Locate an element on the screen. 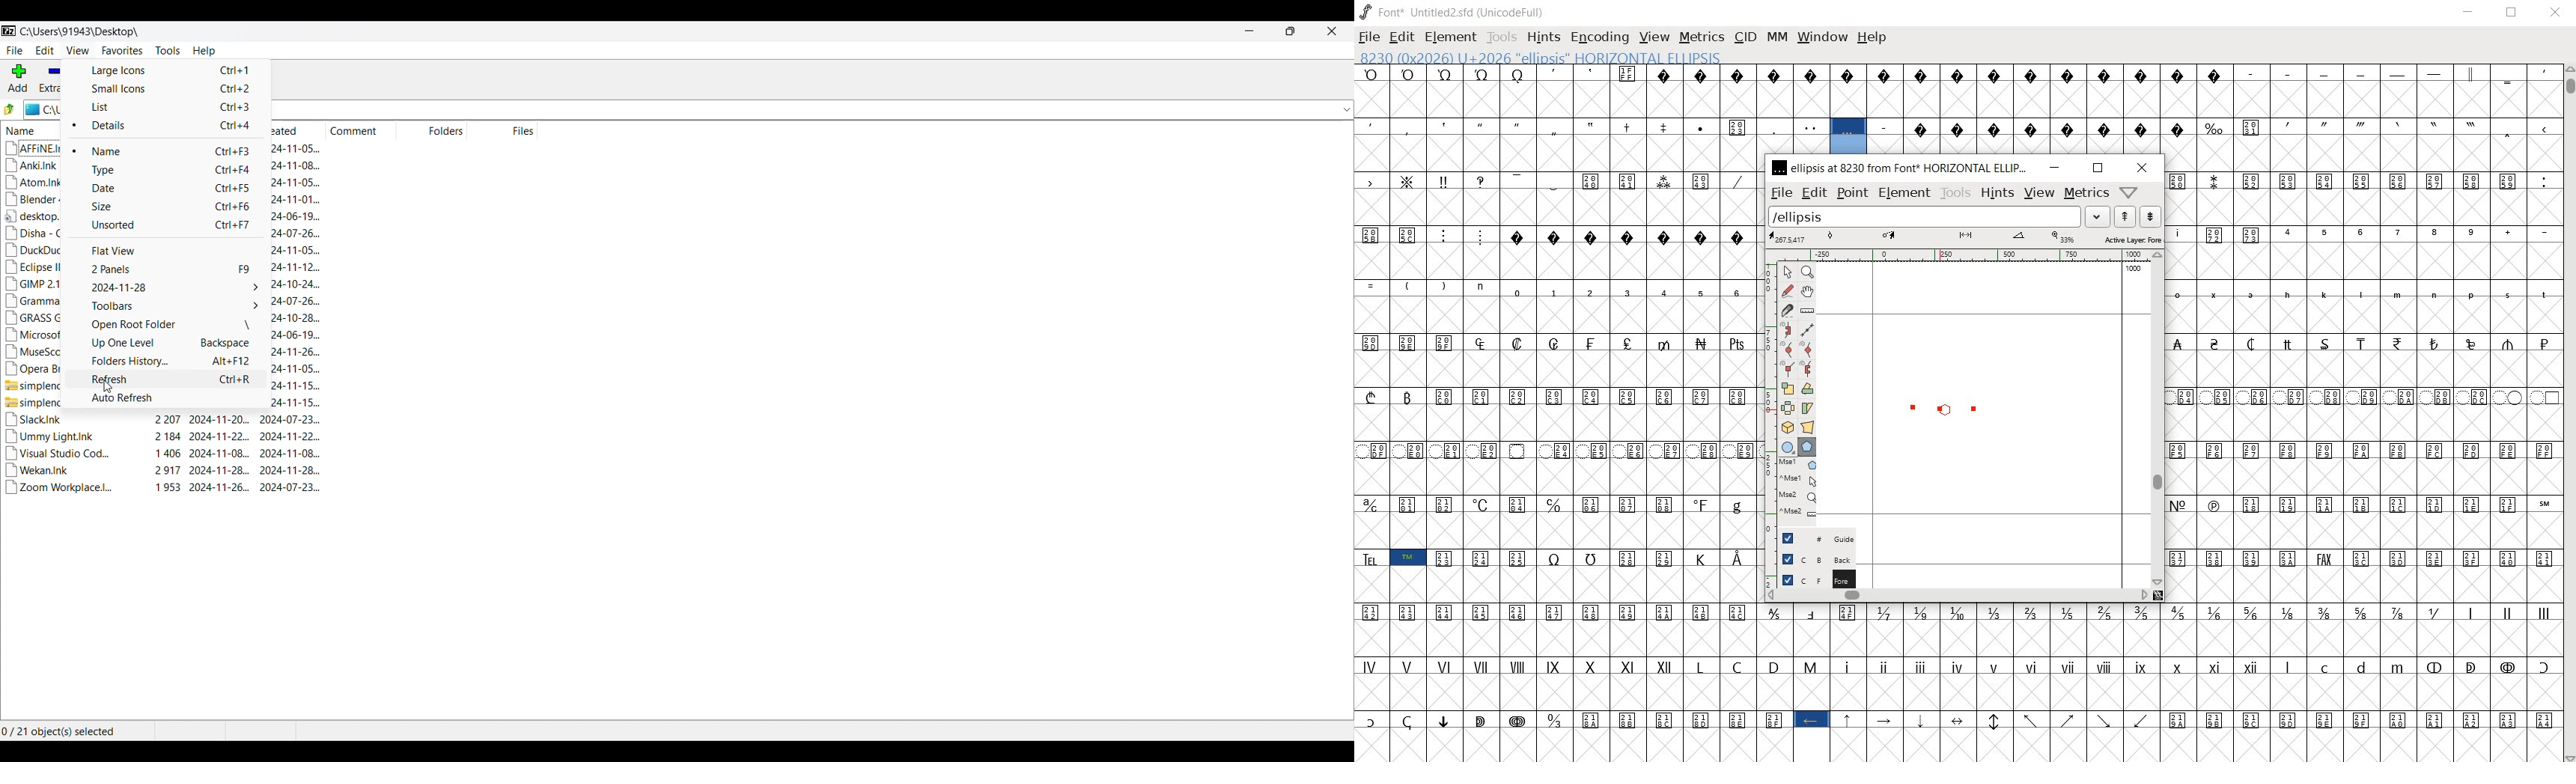  0 / 21 object(s) selected is located at coordinates (62, 732).